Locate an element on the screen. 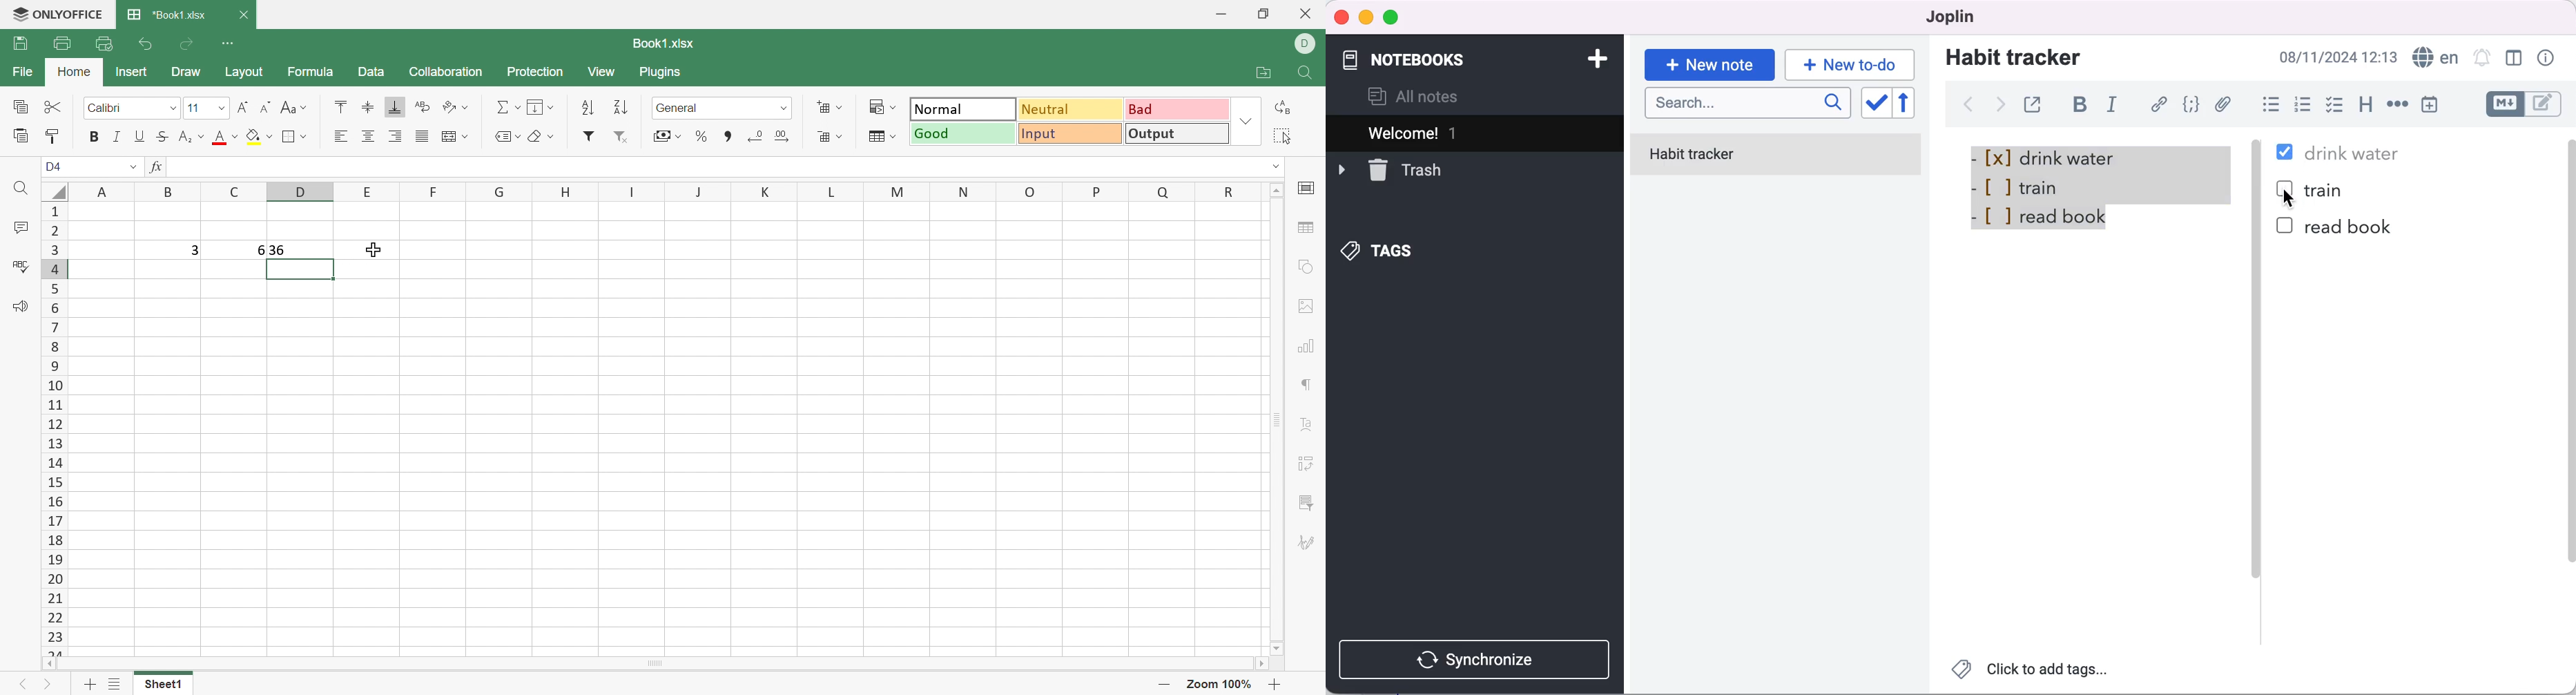 The image size is (2576, 700). notebooks is located at coordinates (1423, 54).